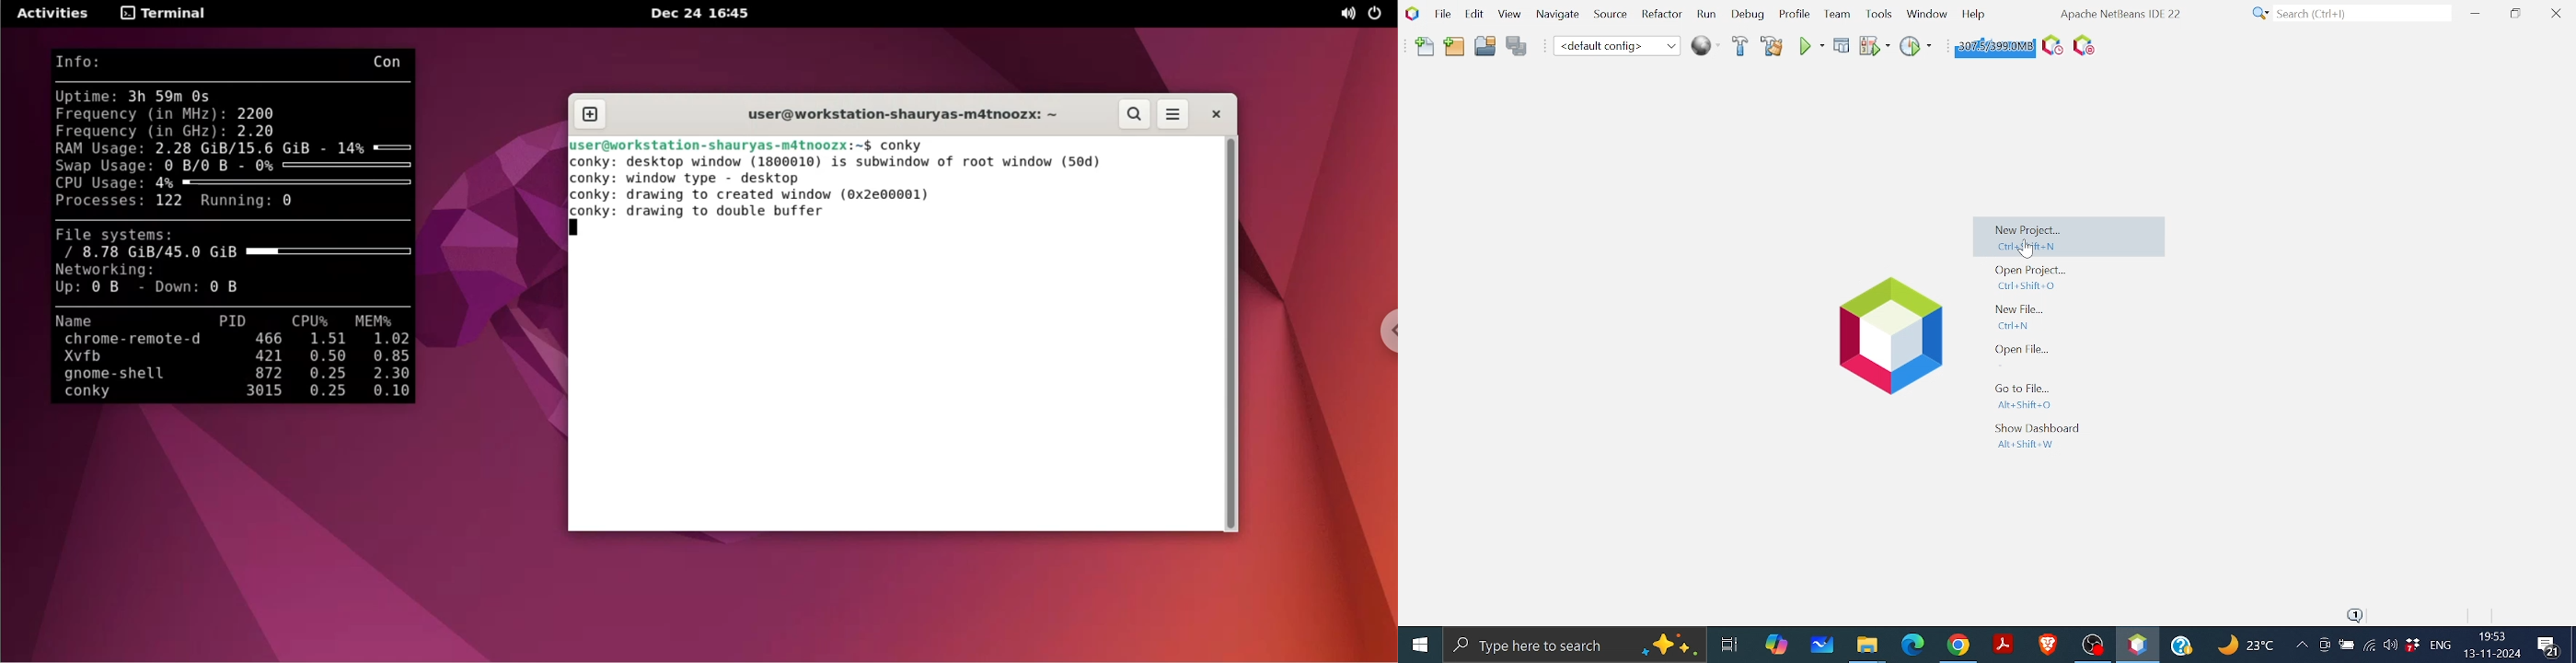  I want to click on Weather, so click(2248, 647).